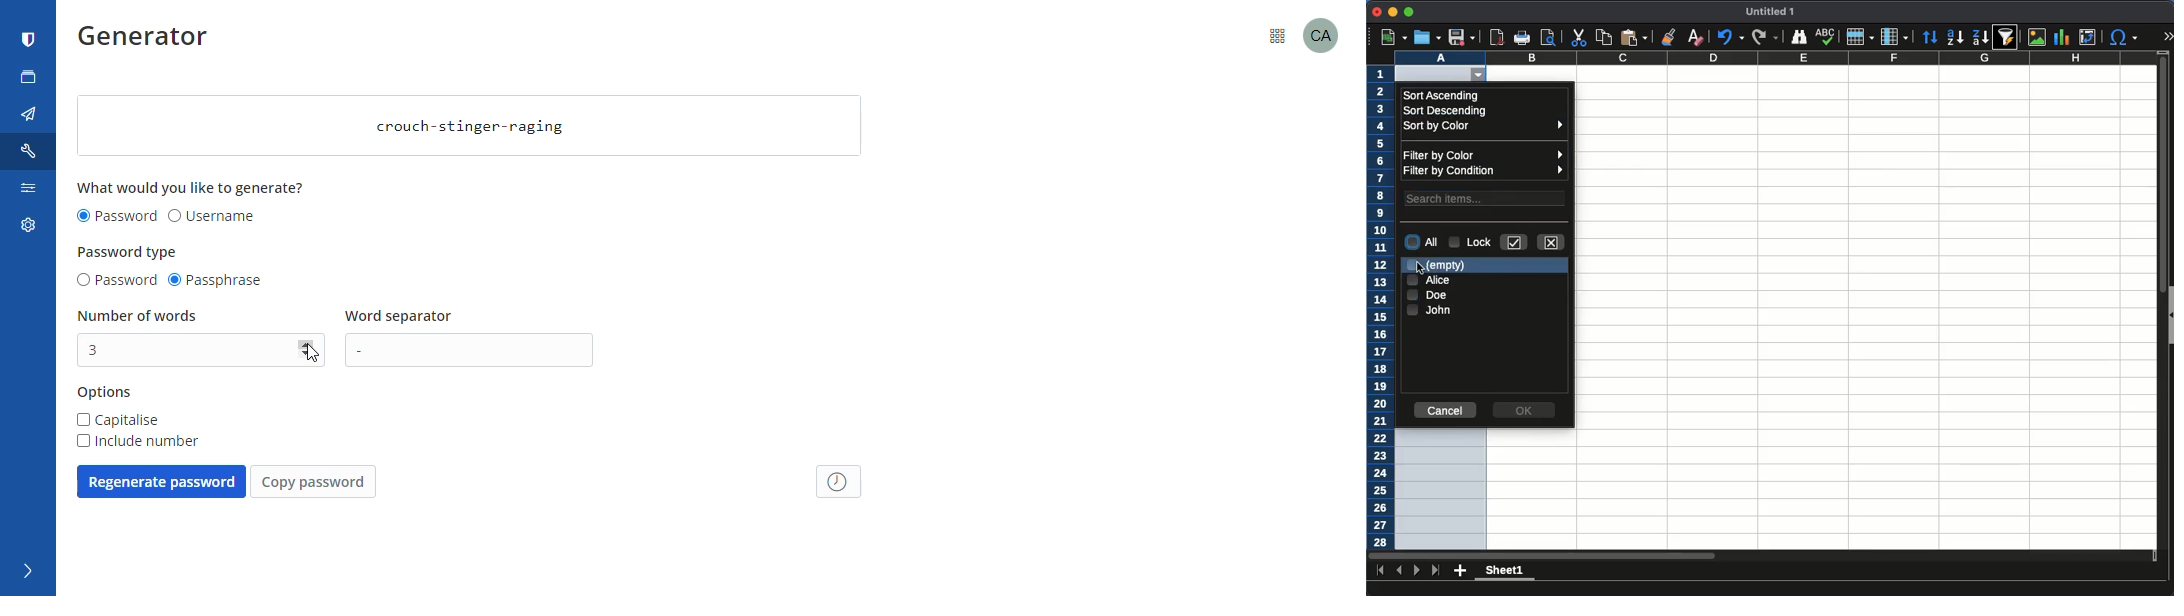 Image resolution: width=2184 pixels, height=616 pixels. Describe the element at coordinates (1379, 569) in the screenshot. I see `first sheet` at that location.